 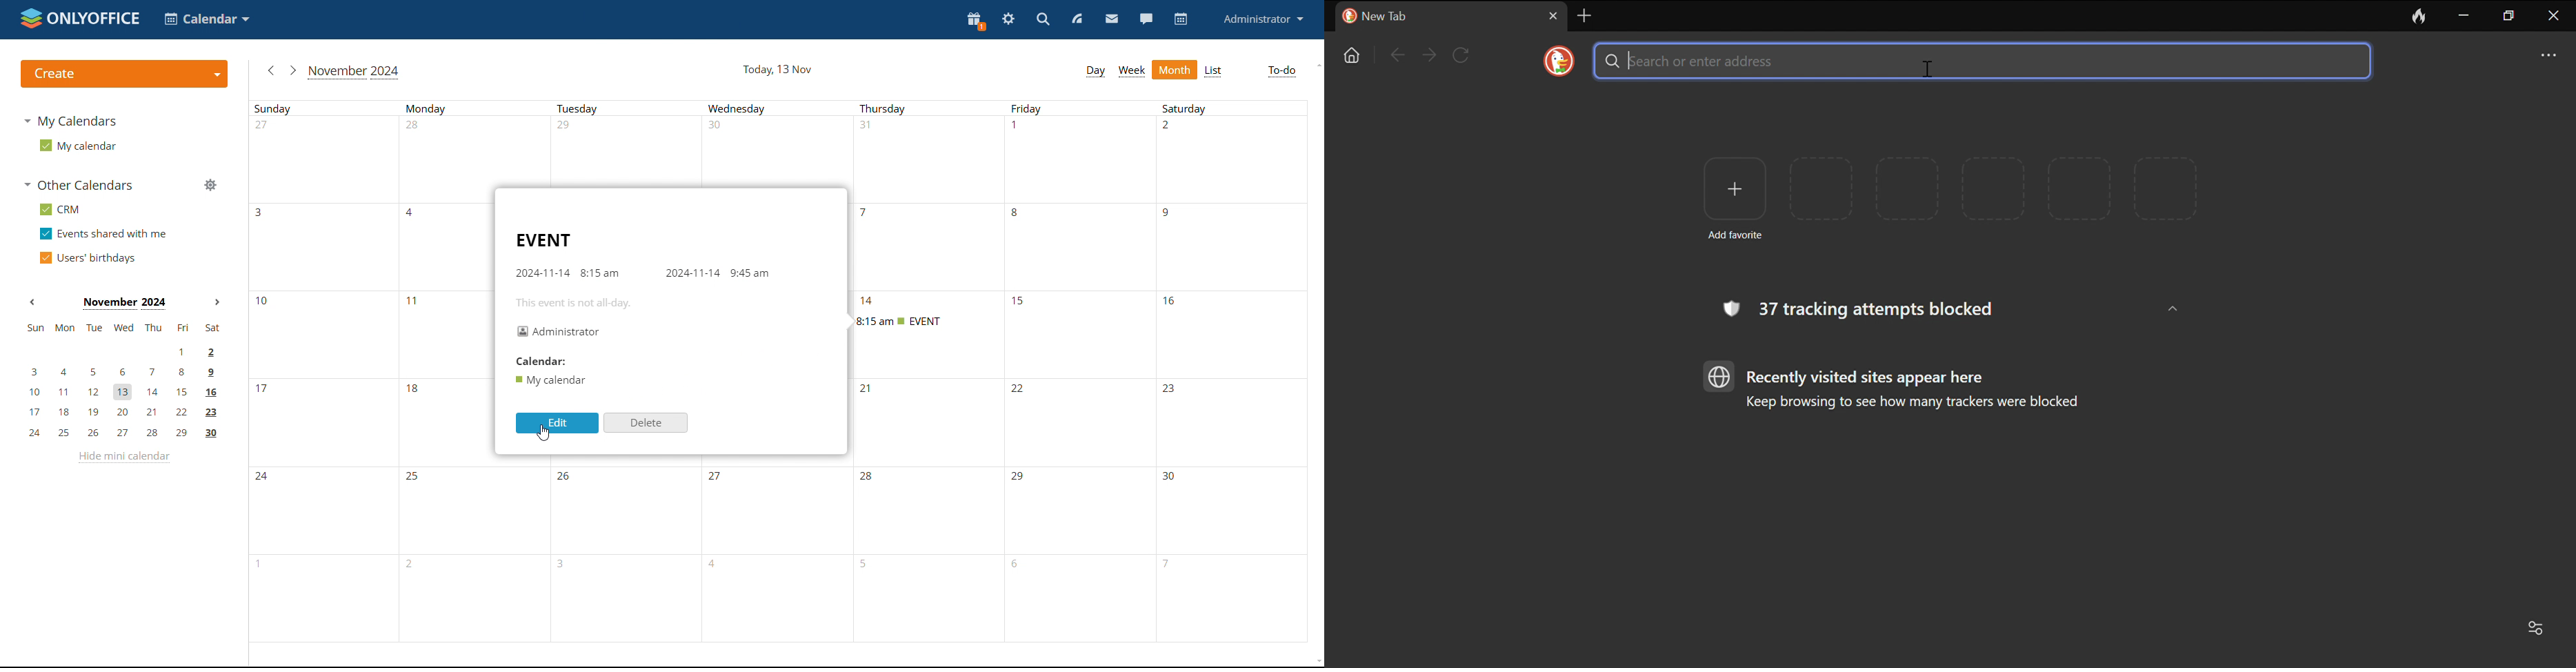 What do you see at coordinates (102, 234) in the screenshot?
I see `events shared with me` at bounding box center [102, 234].